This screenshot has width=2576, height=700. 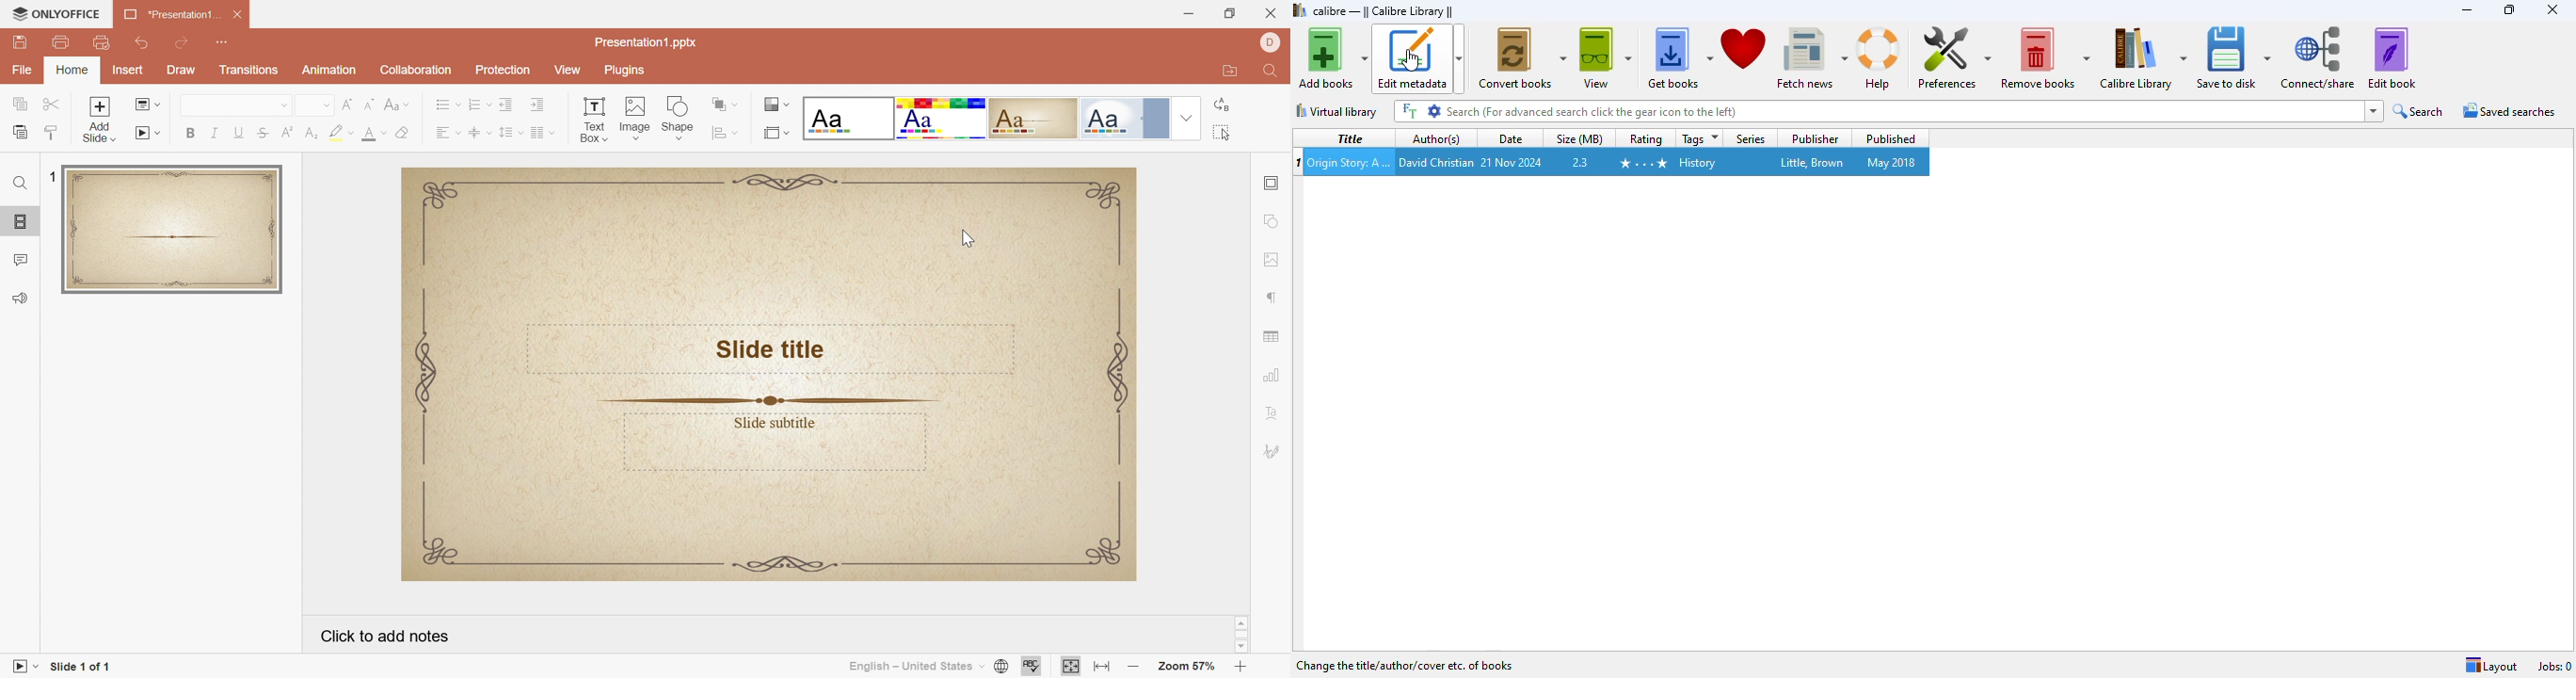 I want to click on Drop Down, so click(x=383, y=132).